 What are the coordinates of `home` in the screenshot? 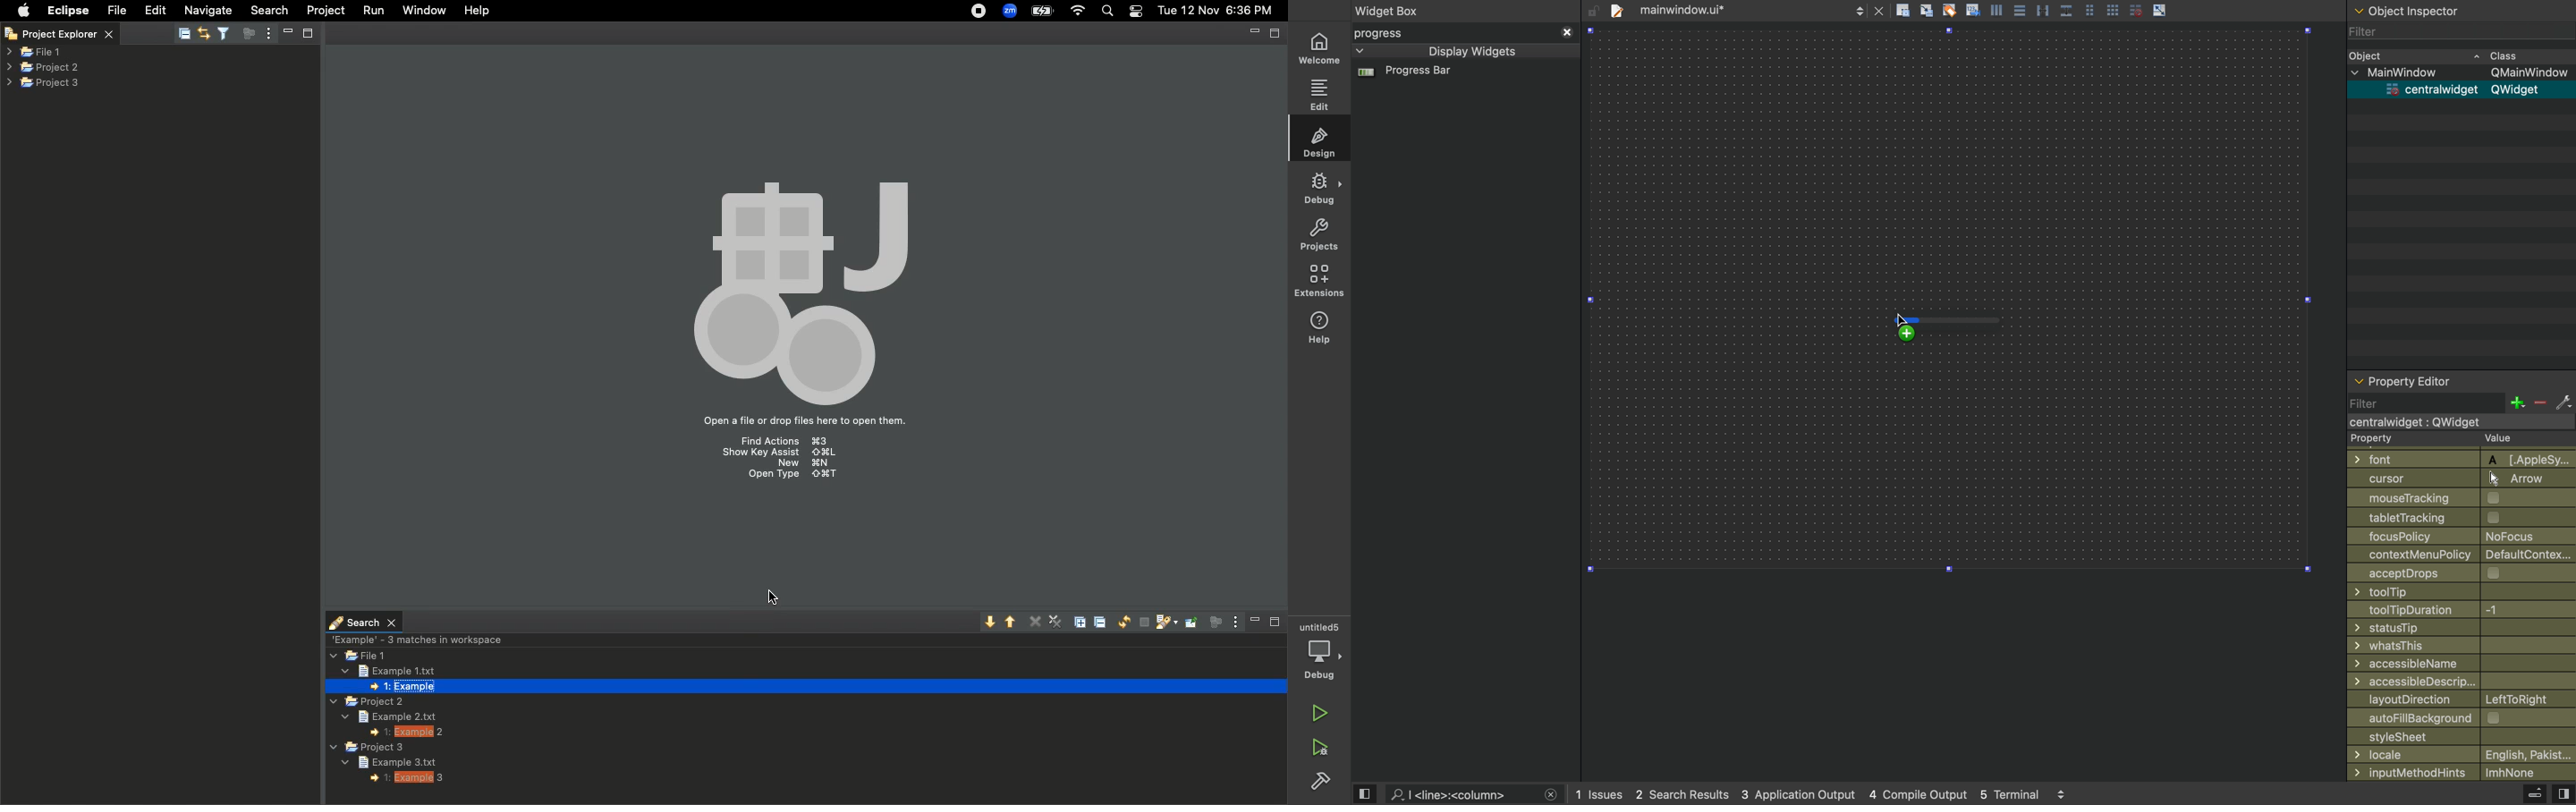 It's located at (1319, 50).